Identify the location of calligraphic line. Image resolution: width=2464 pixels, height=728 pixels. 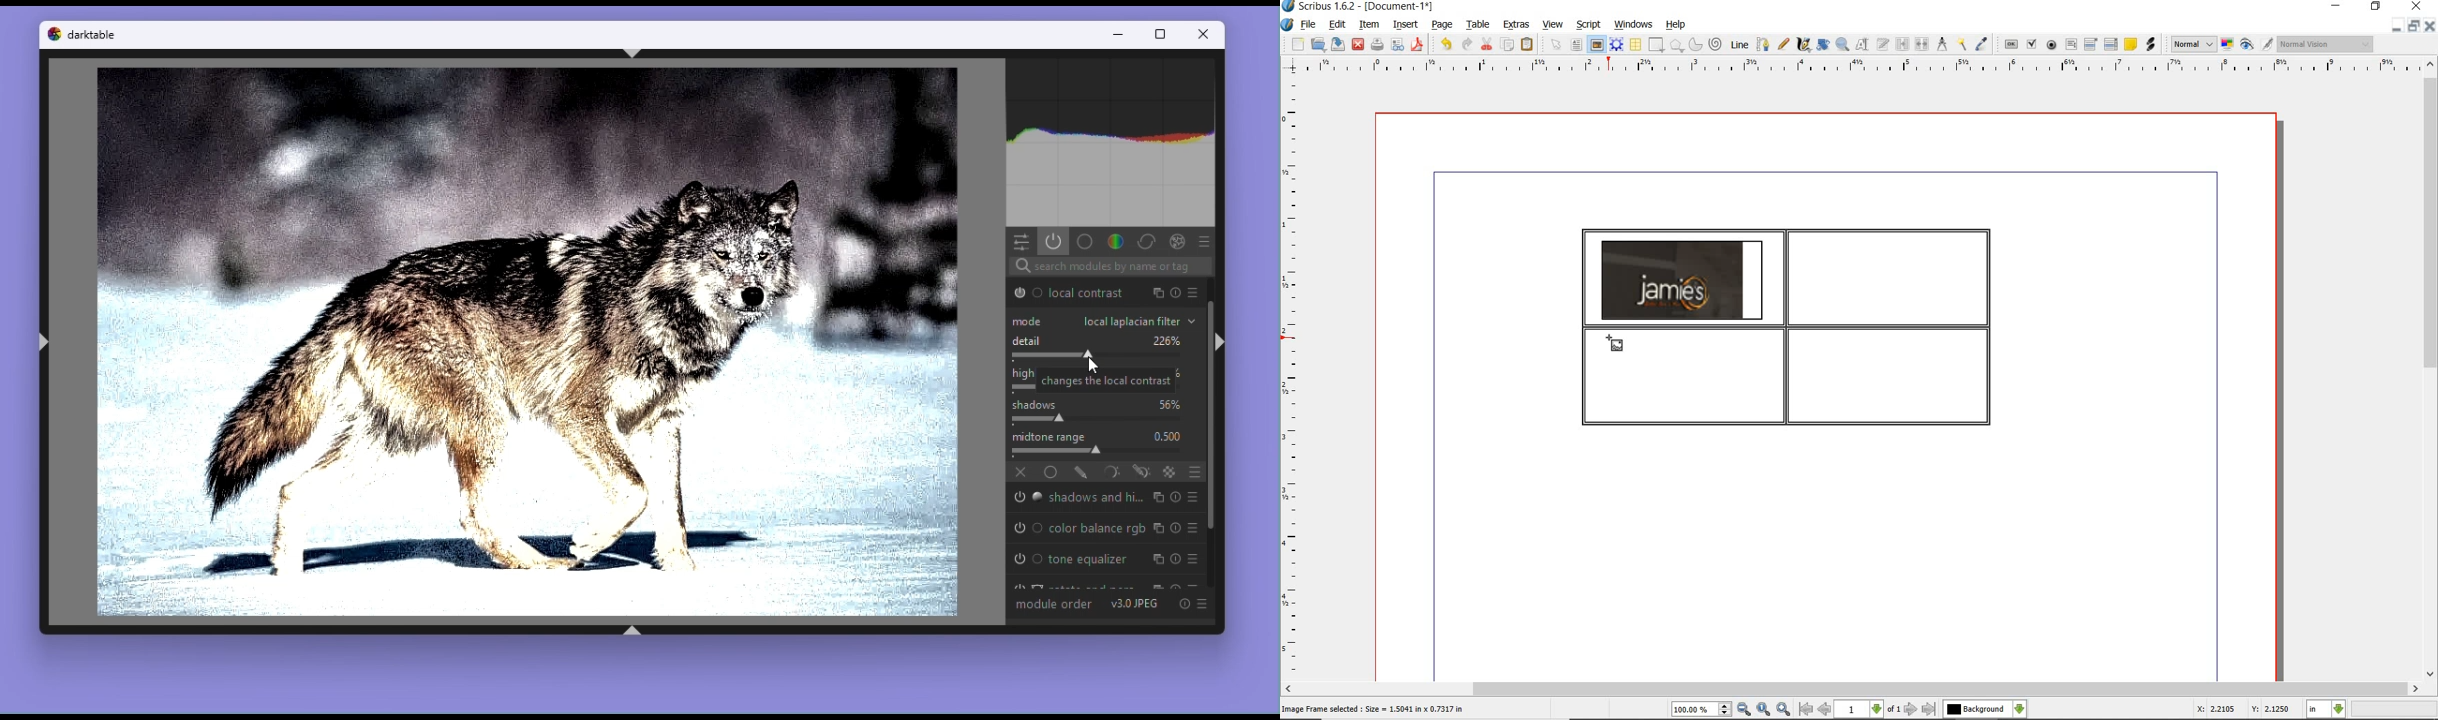
(1804, 45).